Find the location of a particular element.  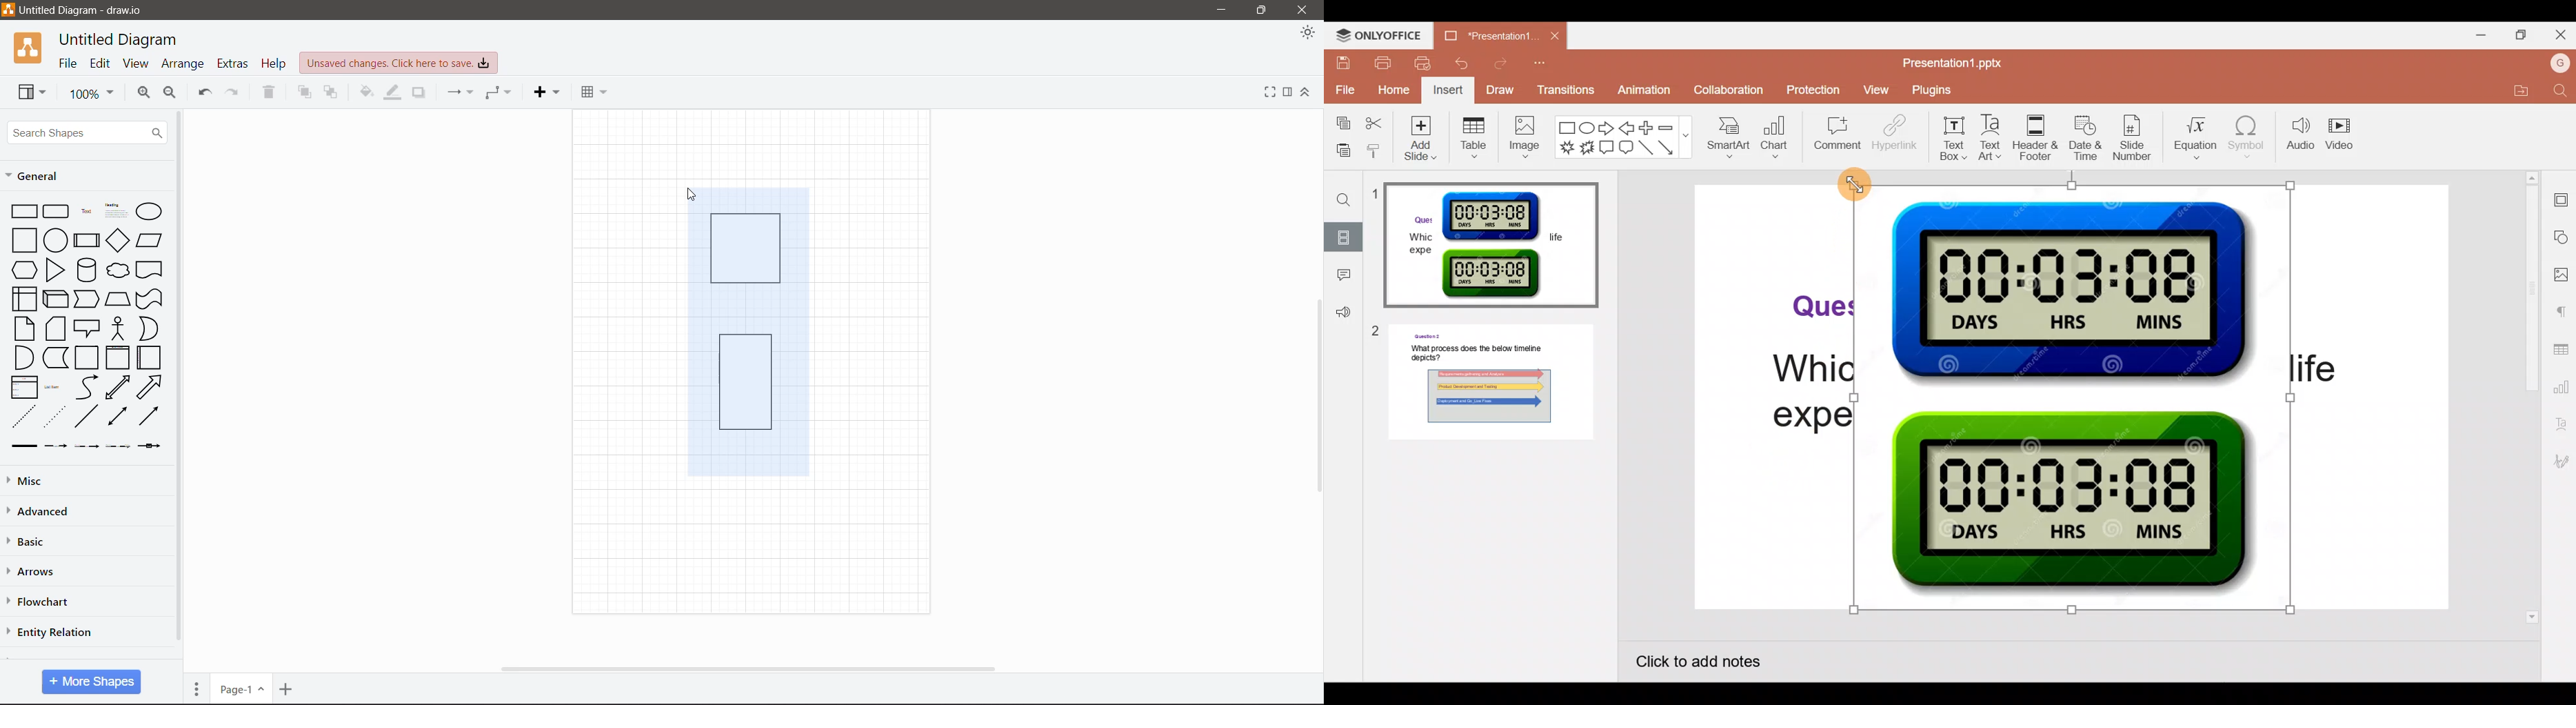

Application Logo is located at coordinates (30, 48).